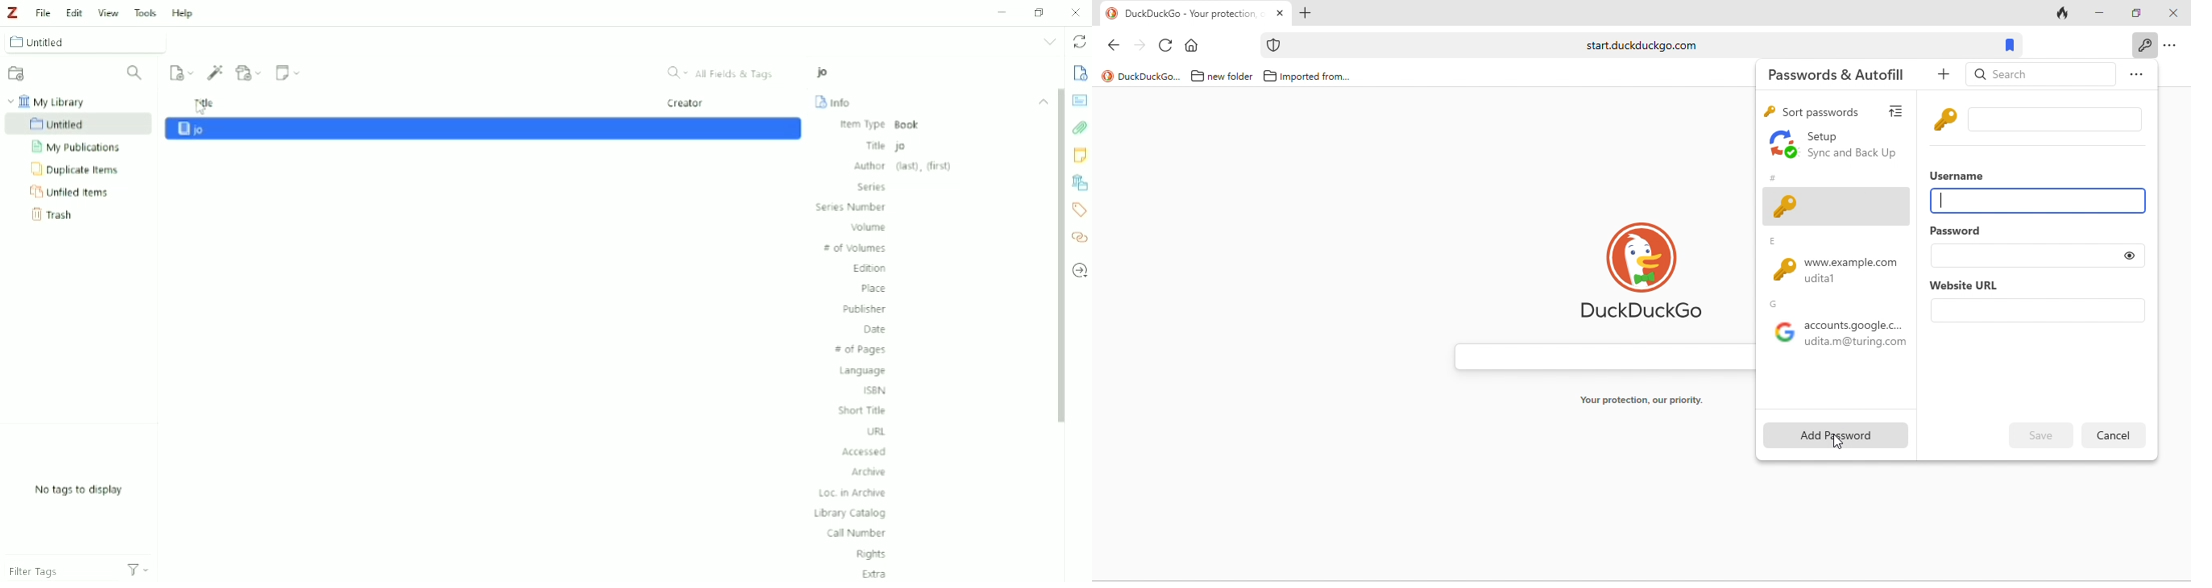 The width and height of the screenshot is (2212, 588). What do you see at coordinates (877, 390) in the screenshot?
I see `ISBN` at bounding box center [877, 390].